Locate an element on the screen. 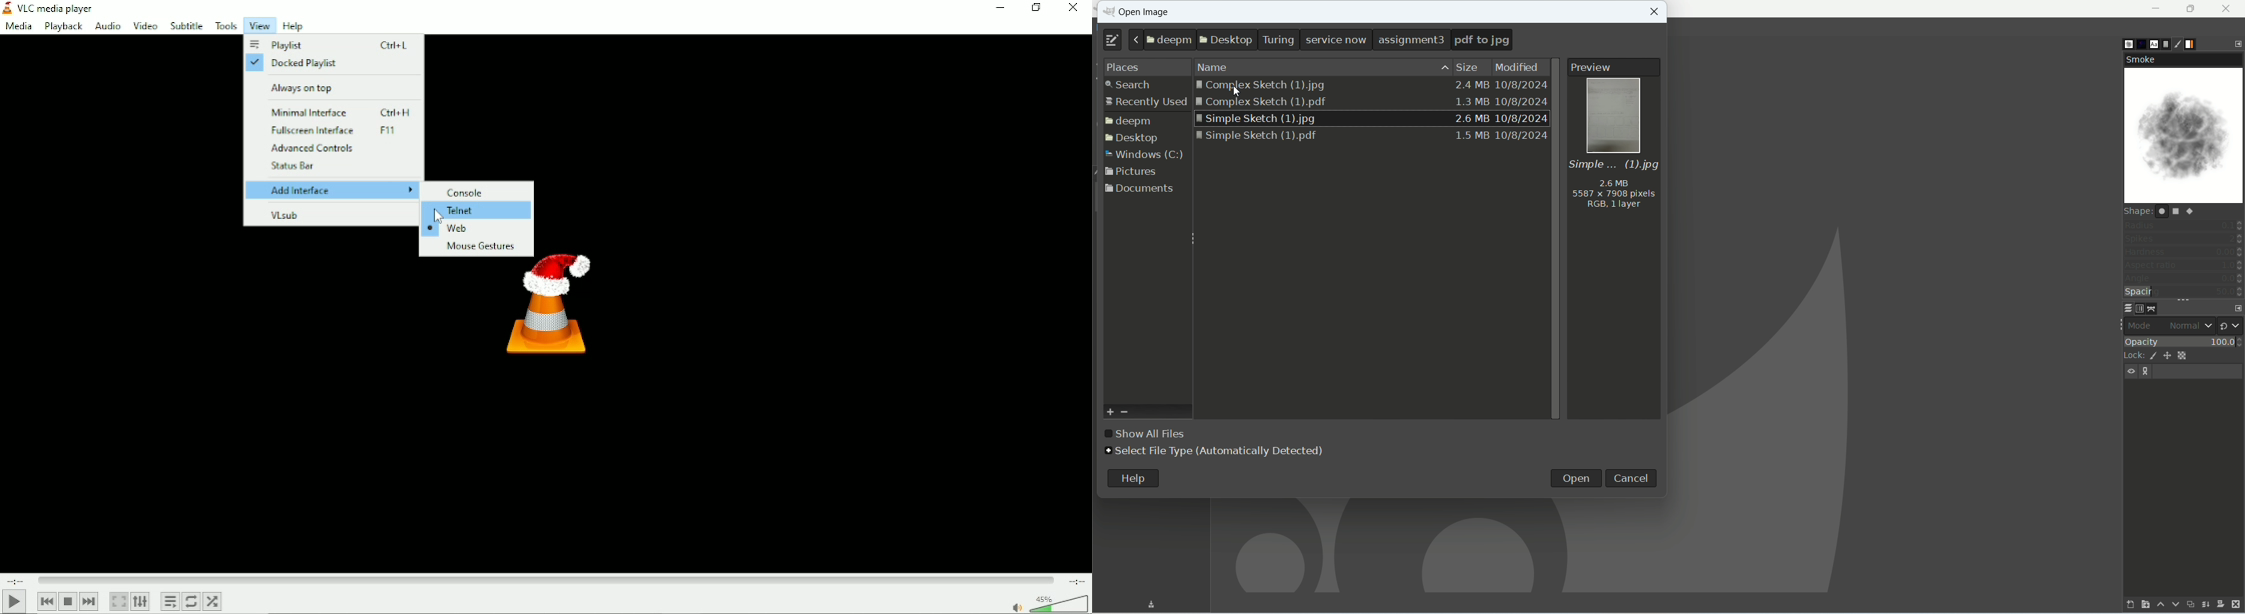  Random is located at coordinates (212, 601).